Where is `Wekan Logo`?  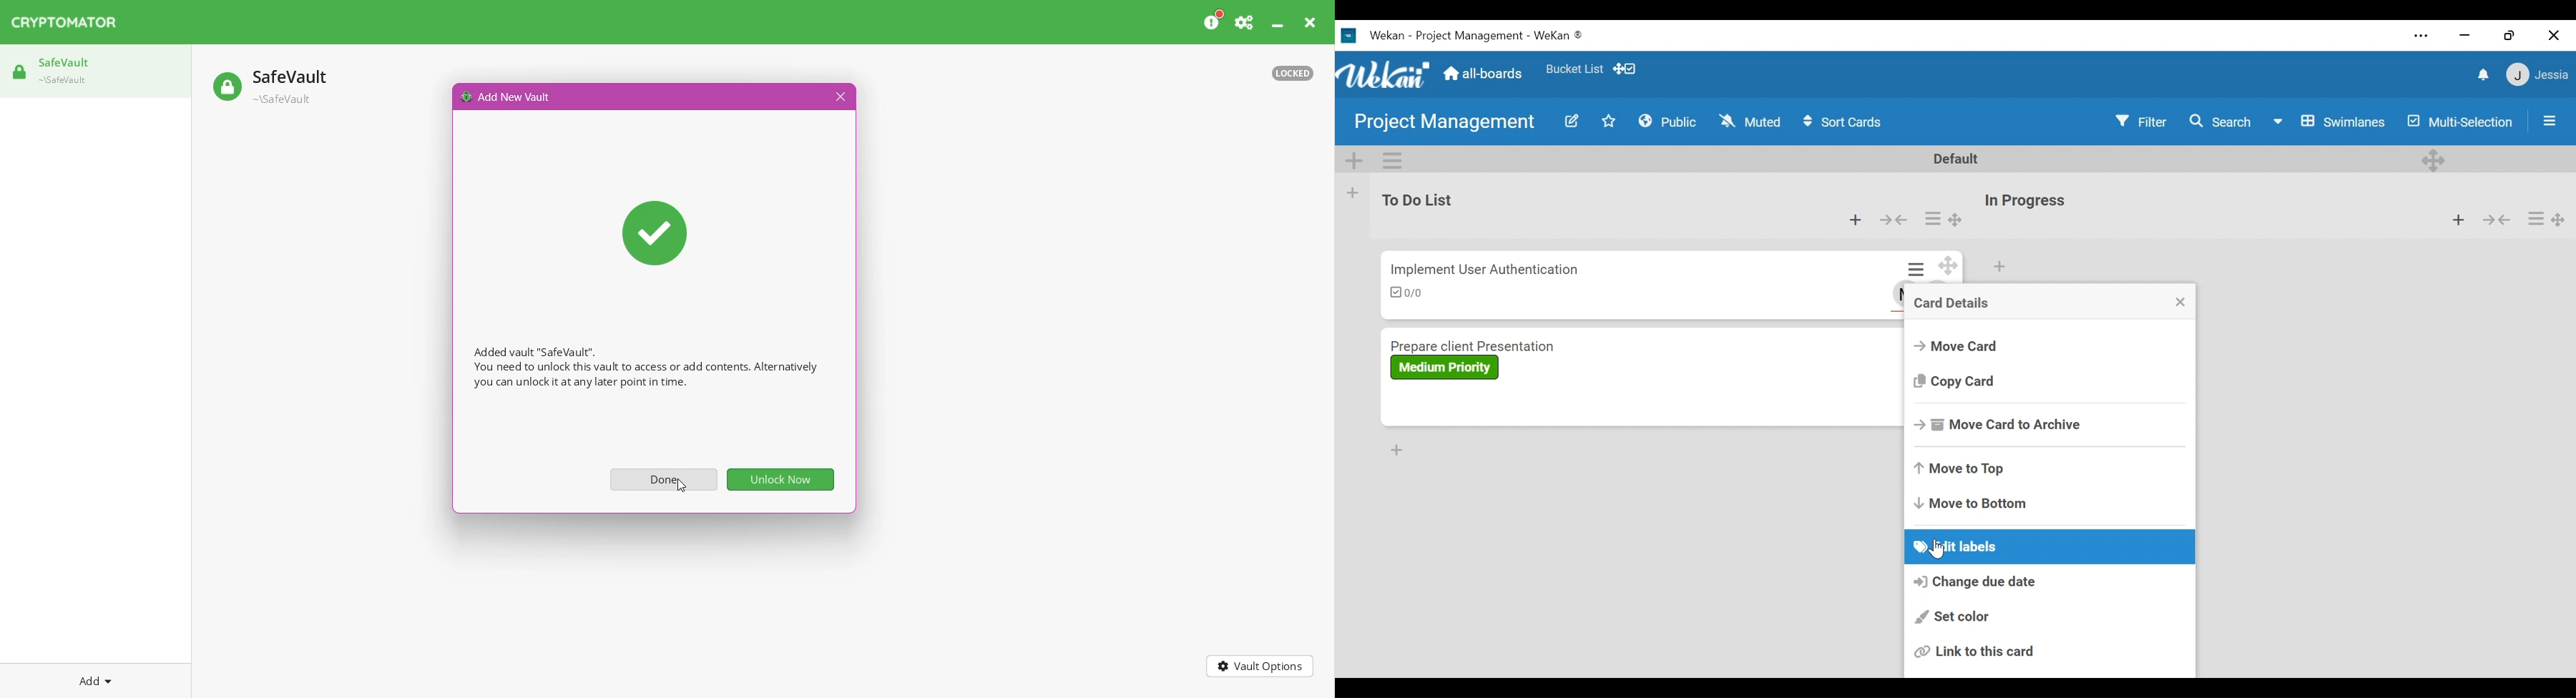 Wekan Logo is located at coordinates (1383, 72).